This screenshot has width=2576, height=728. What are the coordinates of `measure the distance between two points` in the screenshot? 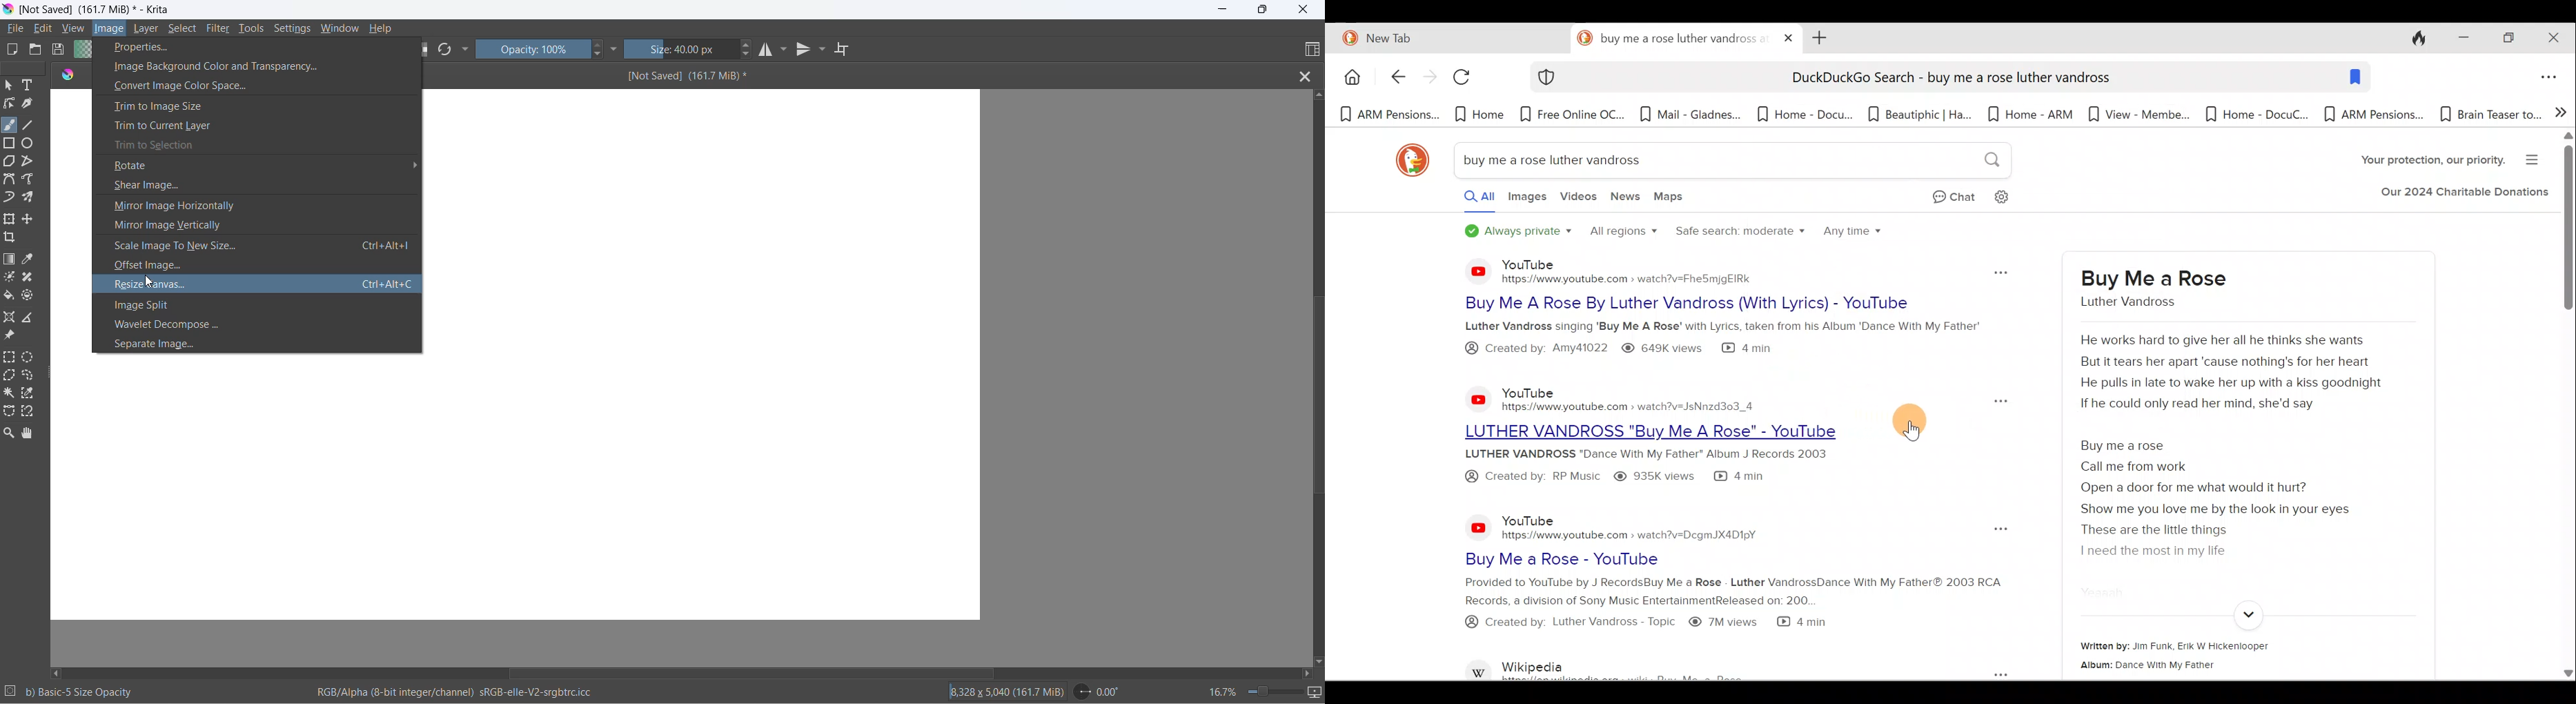 It's located at (32, 318).